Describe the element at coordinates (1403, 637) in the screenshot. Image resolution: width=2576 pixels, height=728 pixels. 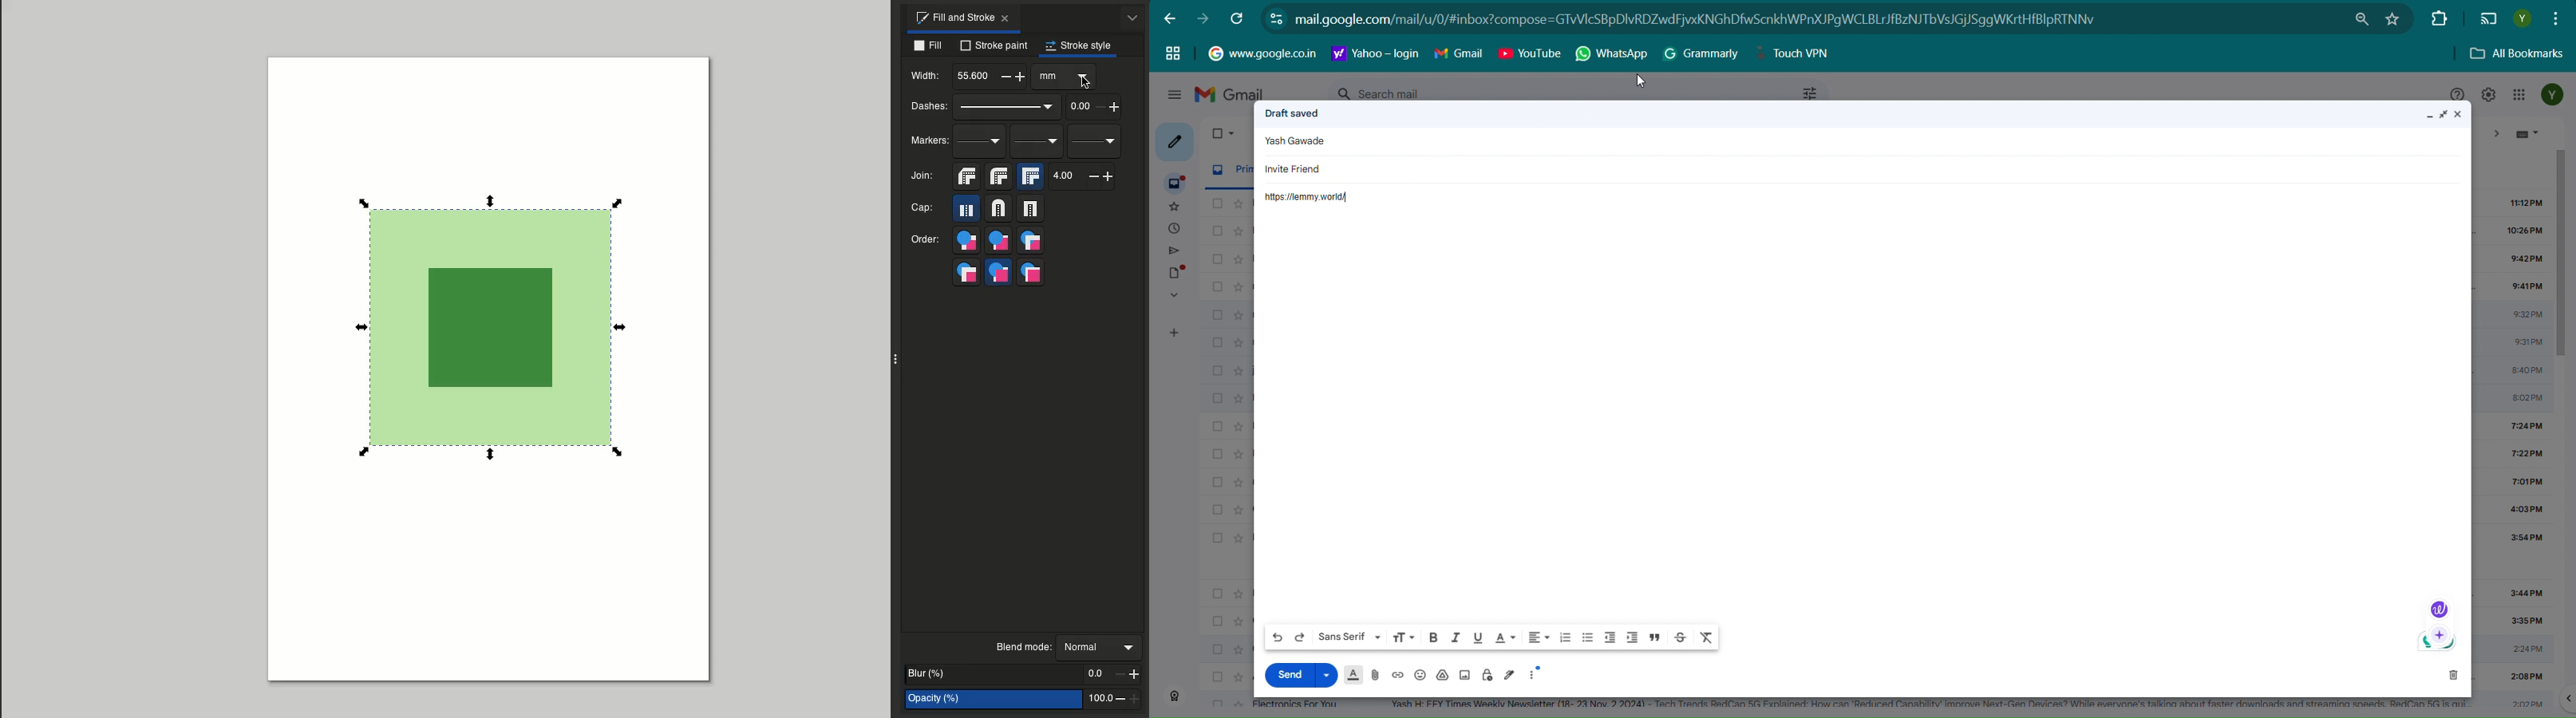
I see `Size` at that location.